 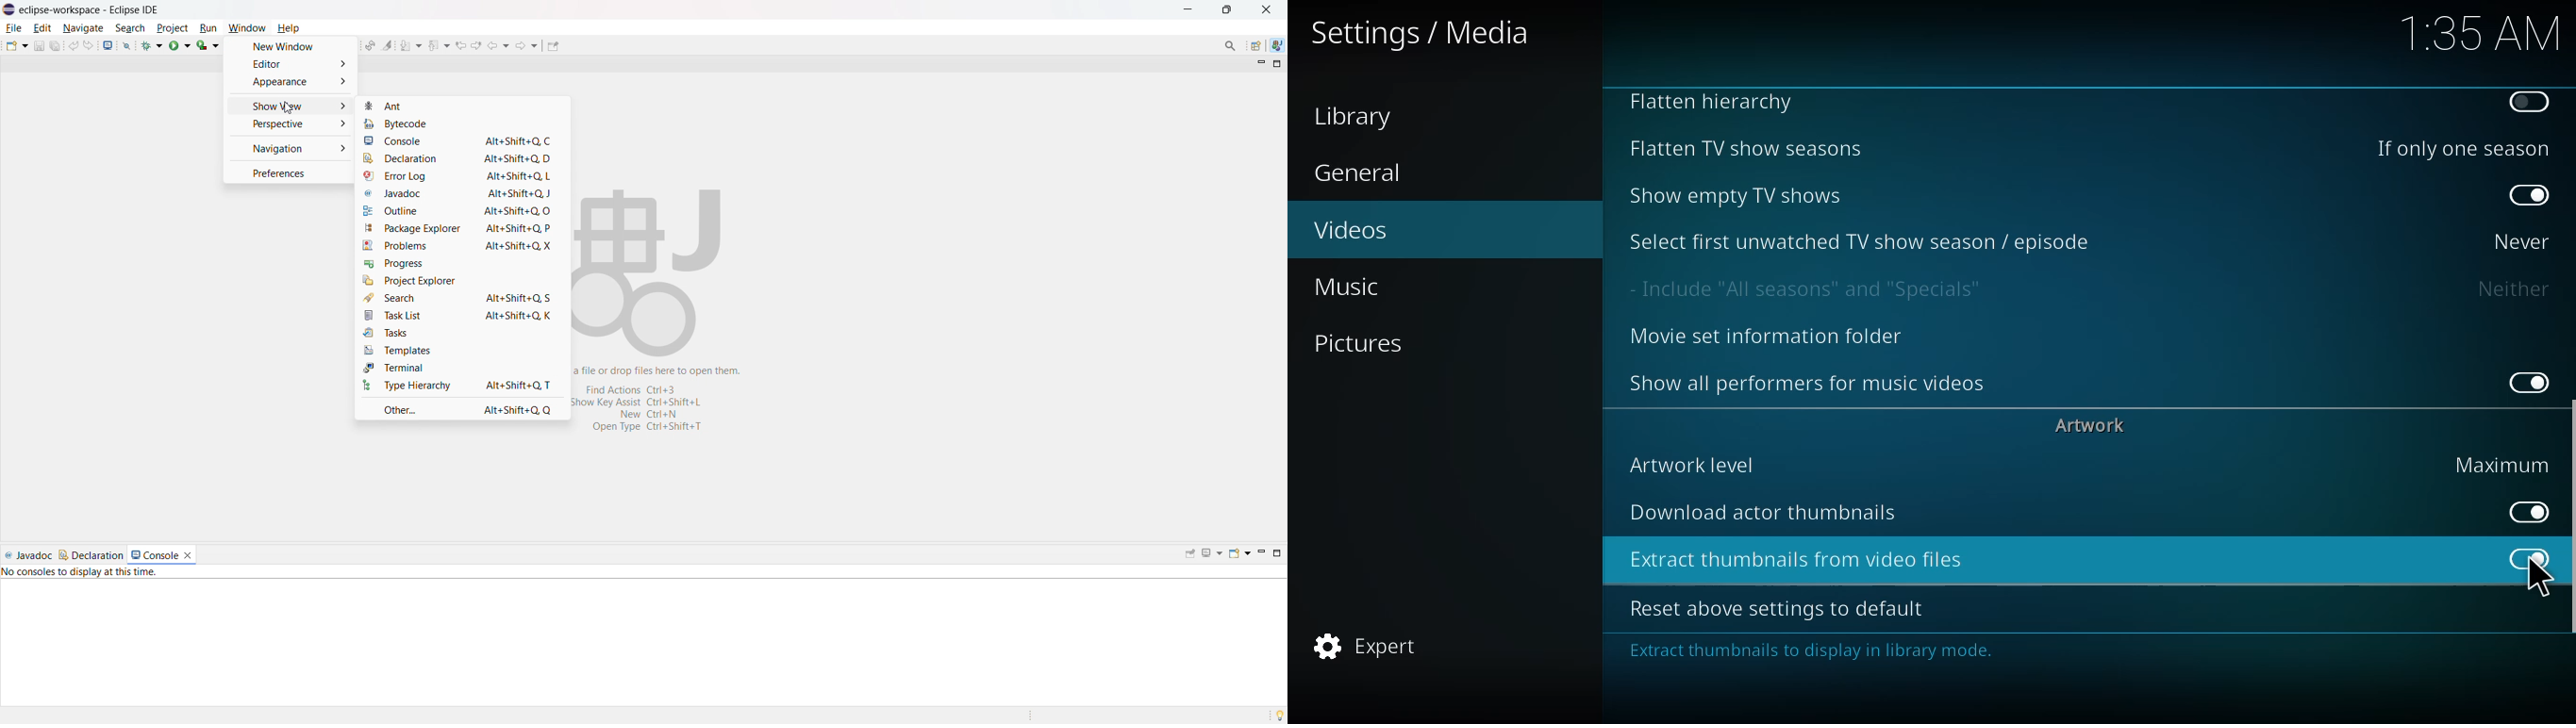 What do you see at coordinates (461, 124) in the screenshot?
I see `bytecode` at bounding box center [461, 124].